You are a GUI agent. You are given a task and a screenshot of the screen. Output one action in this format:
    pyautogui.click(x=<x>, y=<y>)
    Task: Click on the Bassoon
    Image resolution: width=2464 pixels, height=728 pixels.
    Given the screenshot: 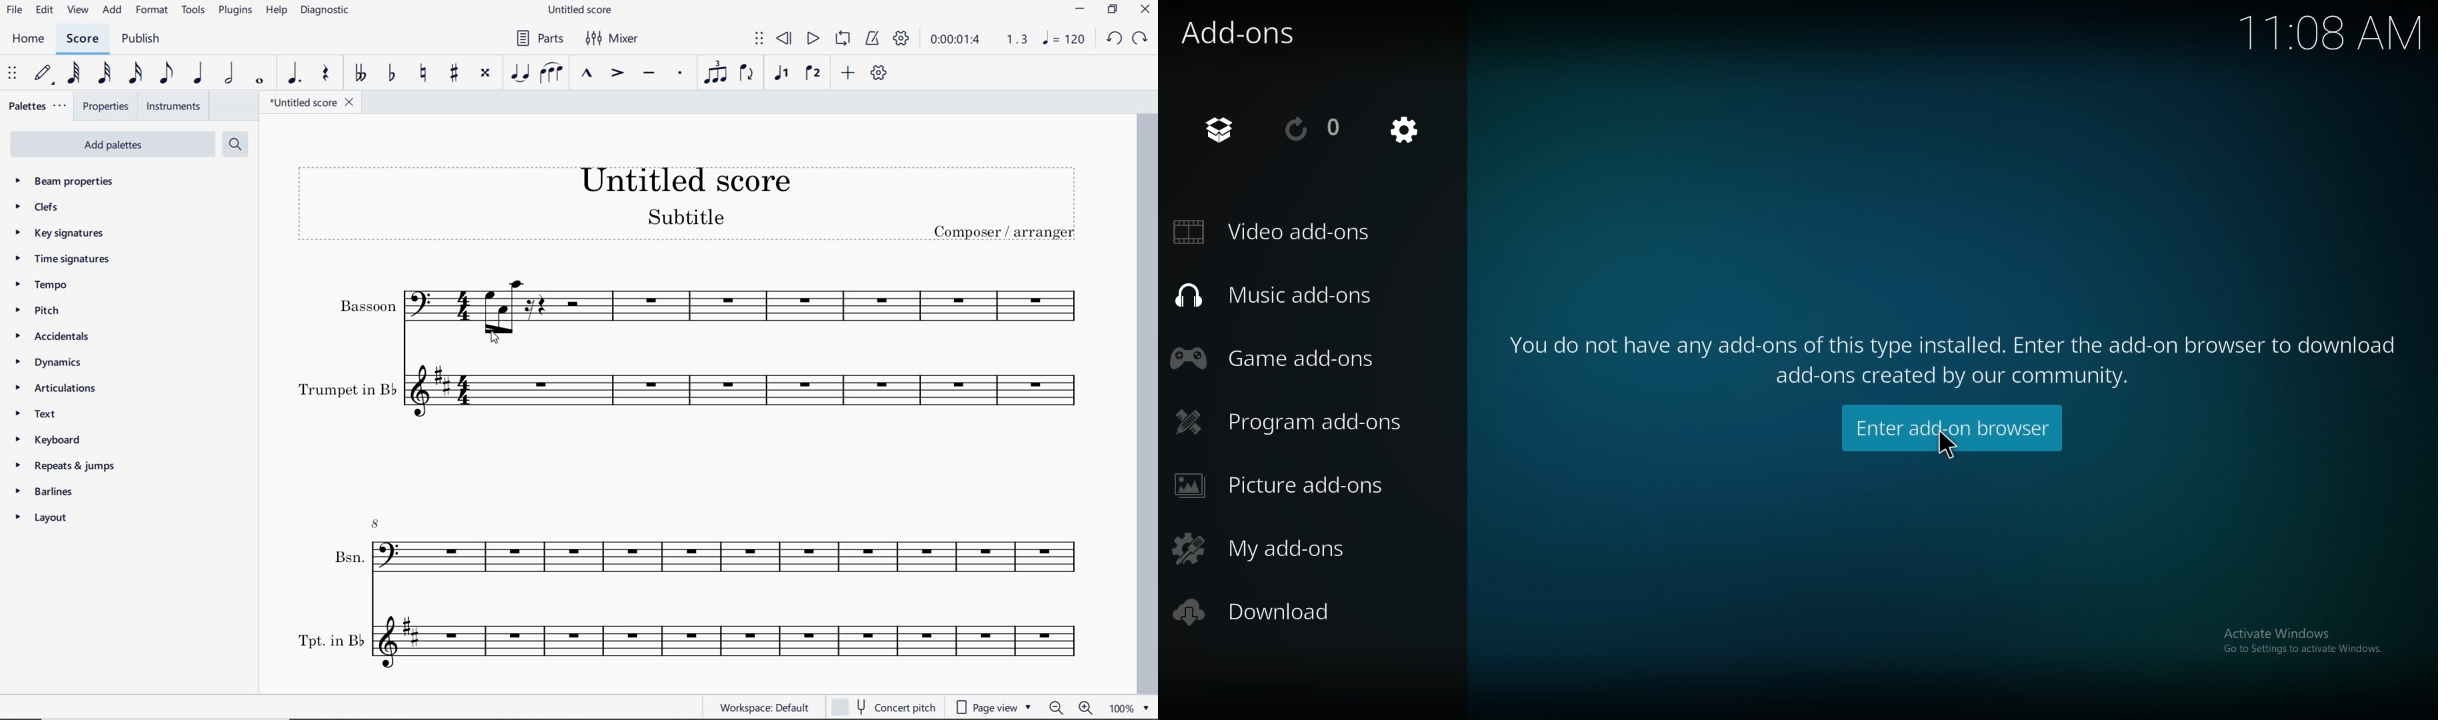 What is the action you would take?
    pyautogui.click(x=695, y=312)
    